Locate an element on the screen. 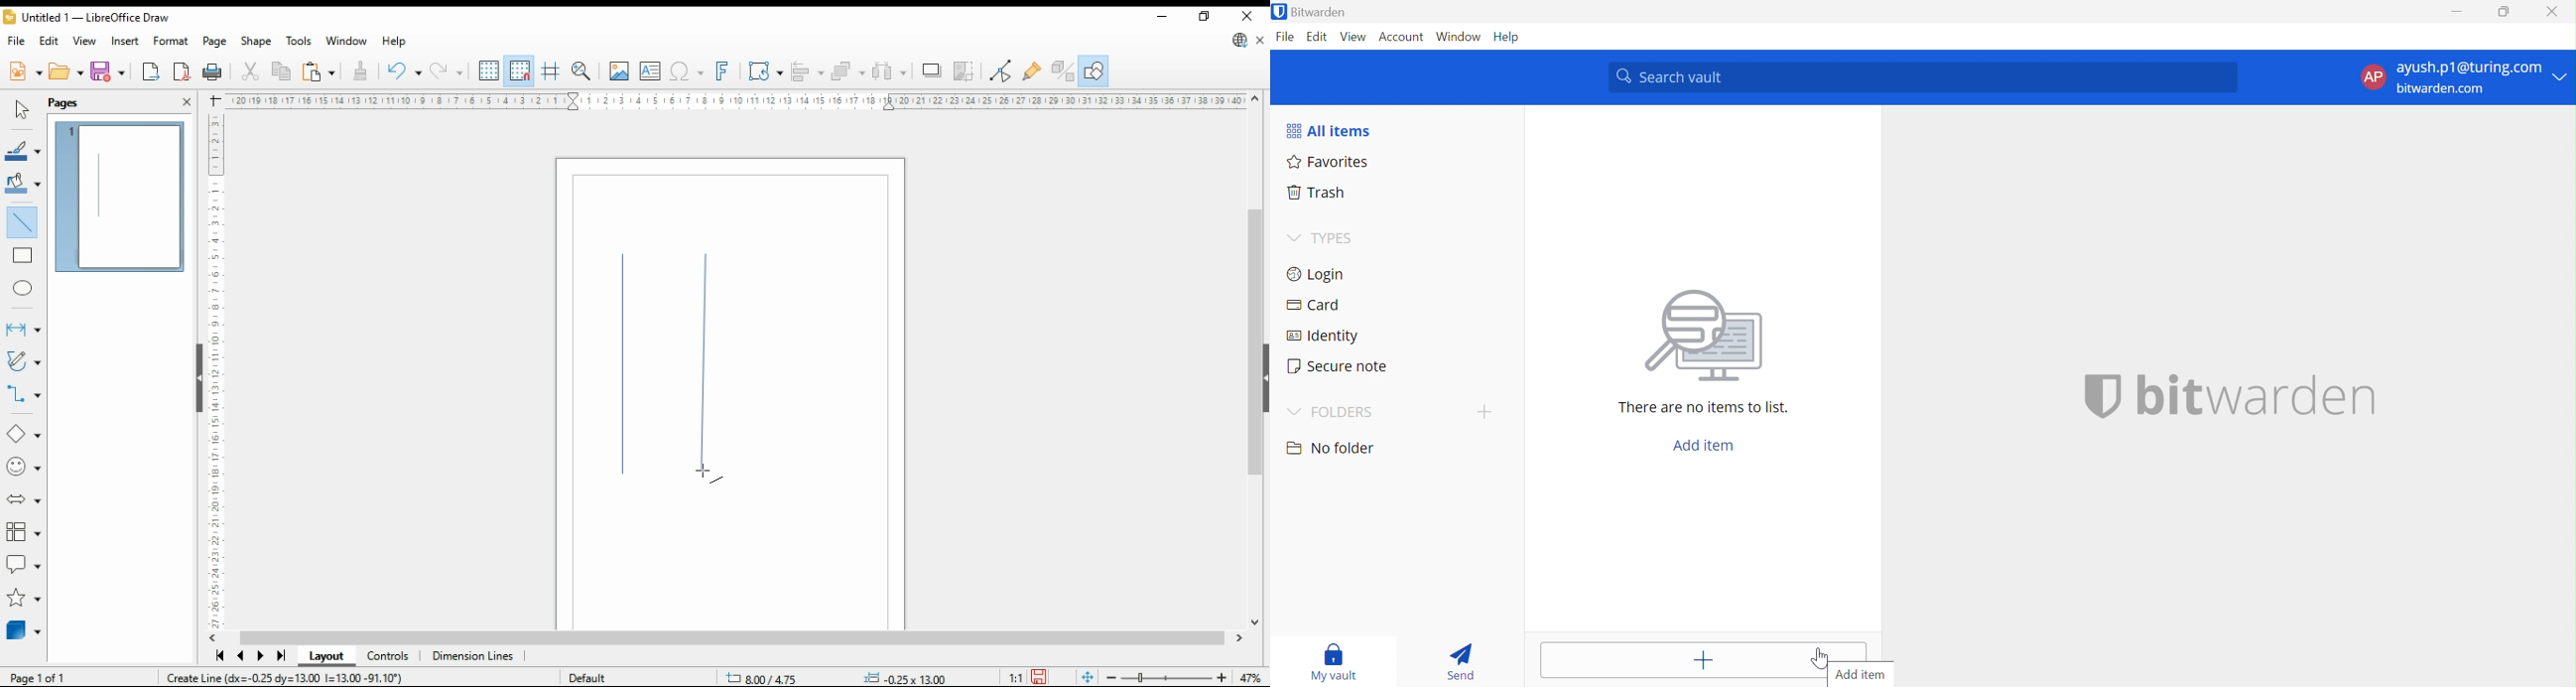  clone formatting is located at coordinates (359, 69).